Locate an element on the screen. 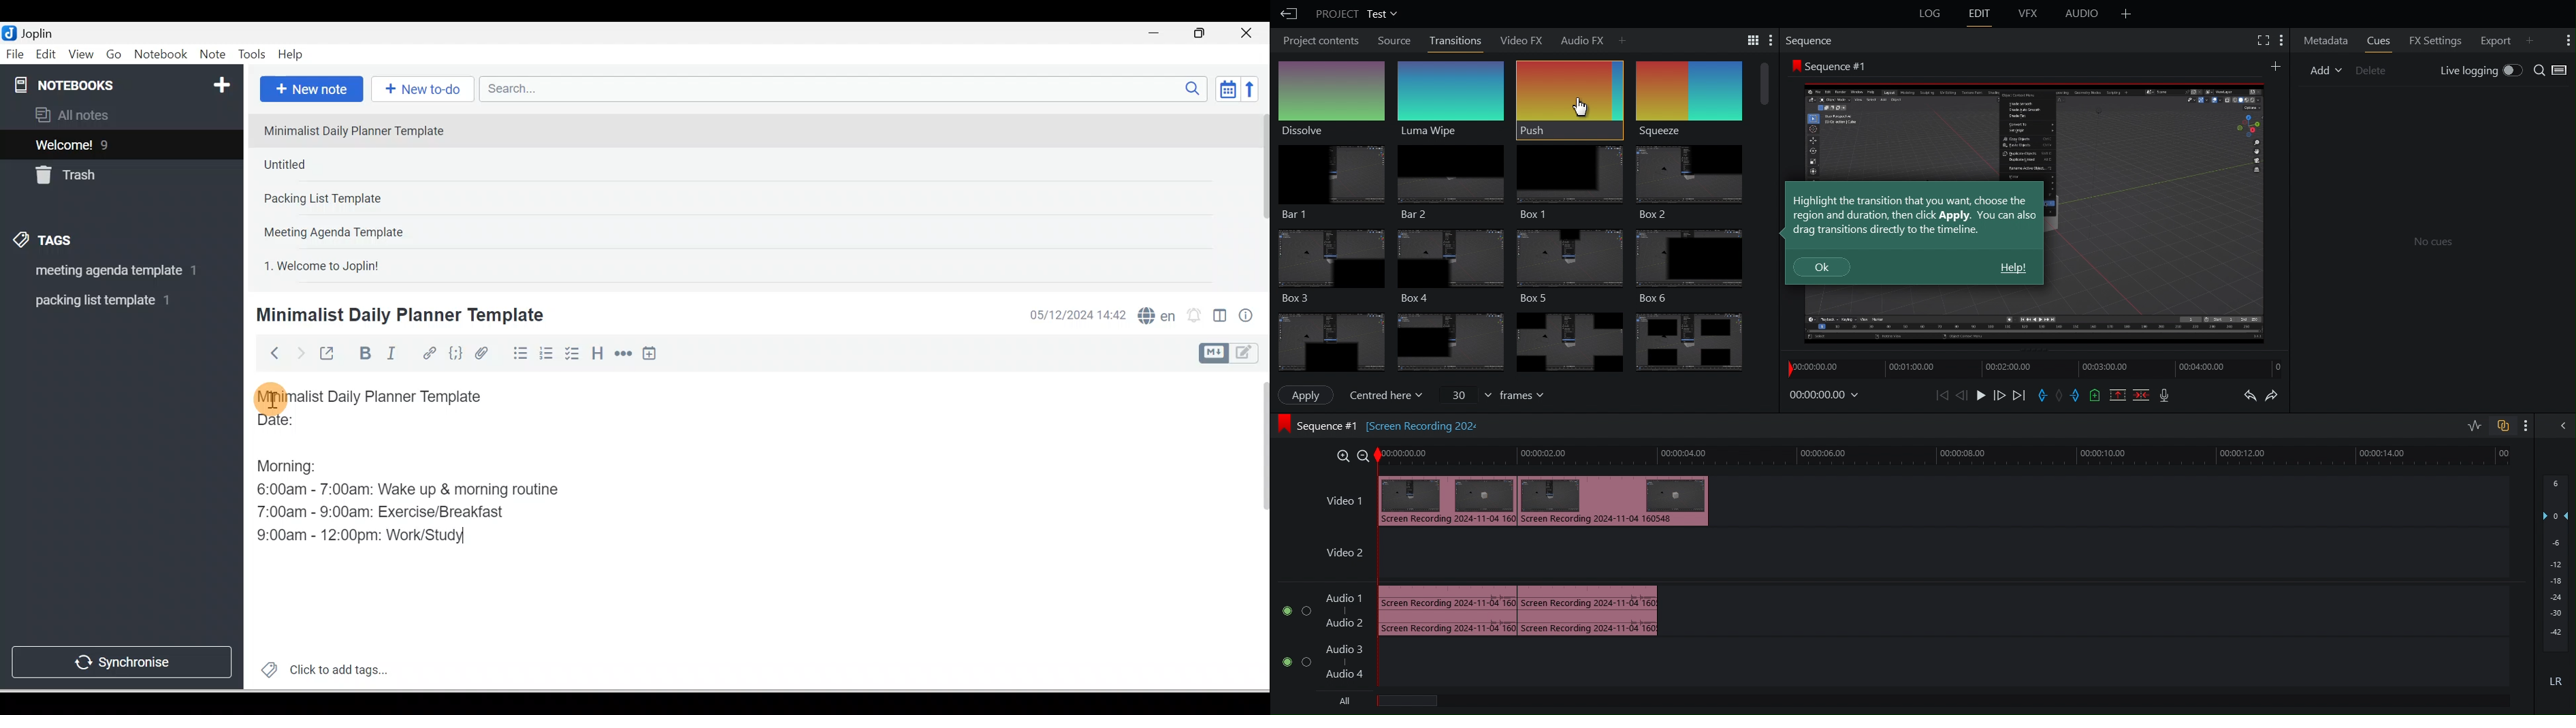 The height and width of the screenshot is (728, 2576). Note 5 is located at coordinates (370, 264).